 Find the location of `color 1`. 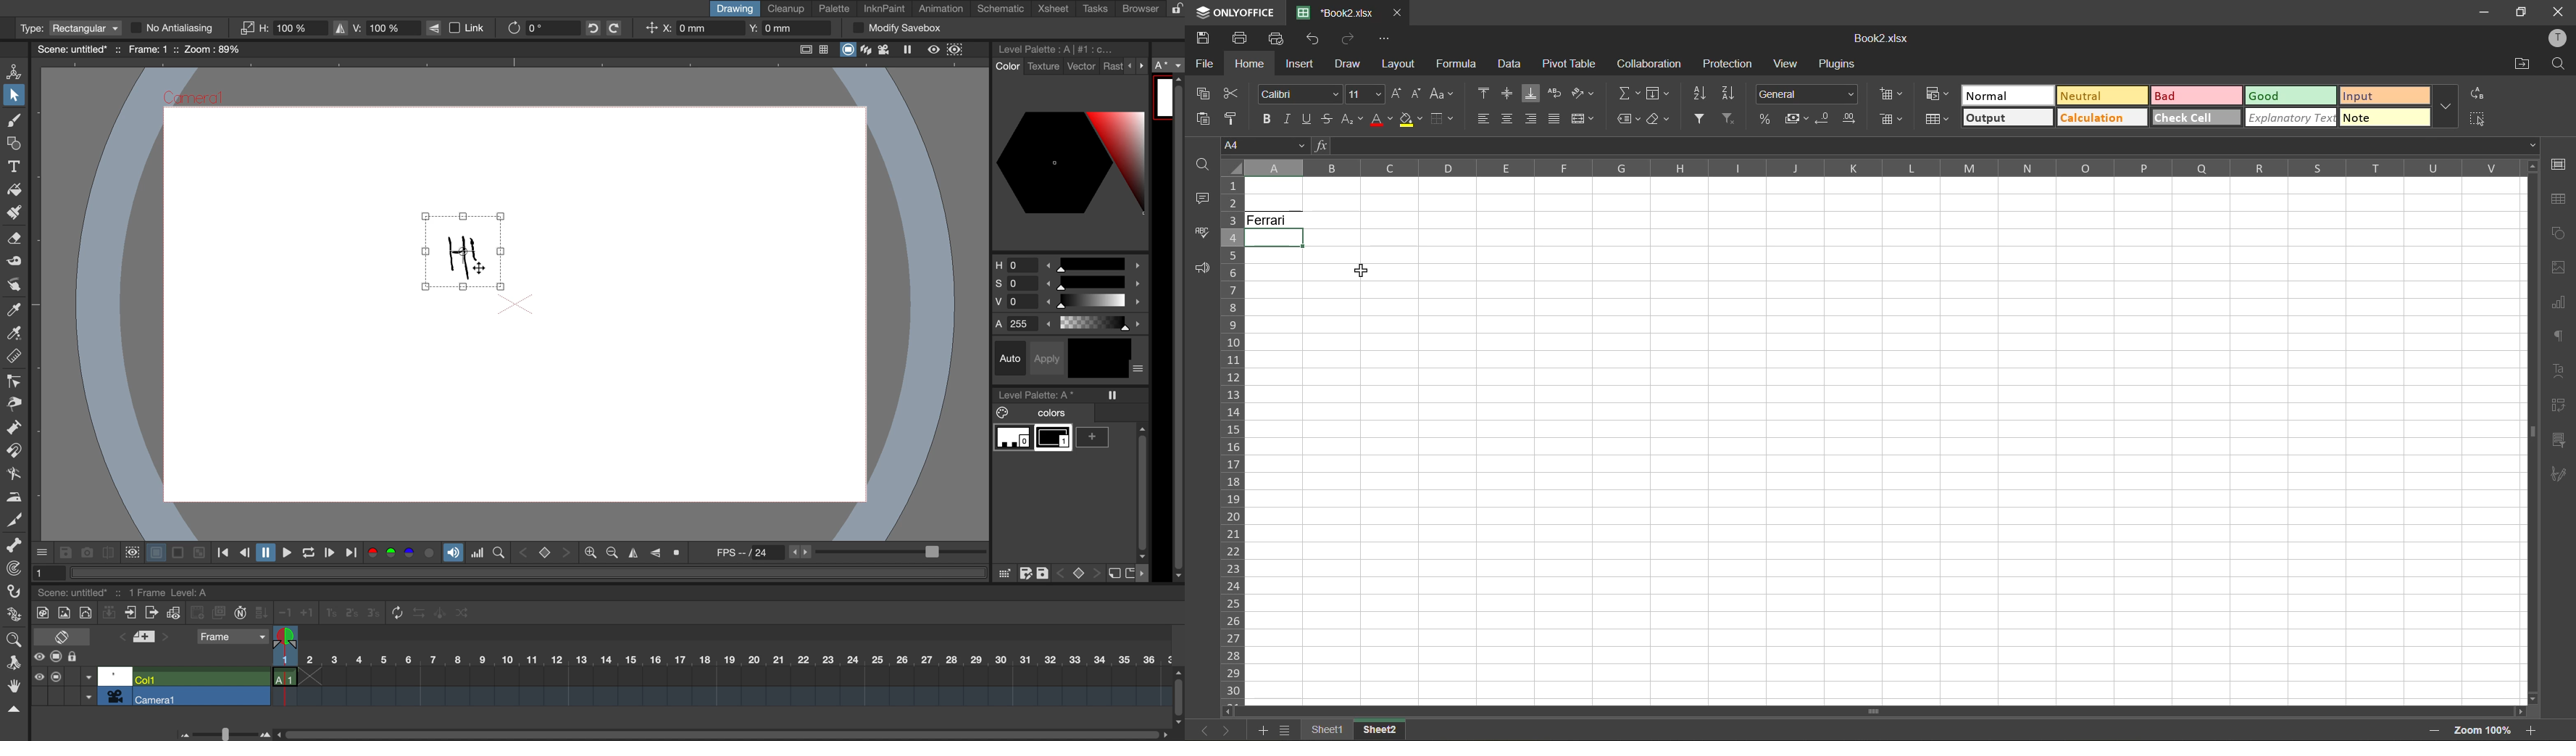

color 1 is located at coordinates (1055, 440).